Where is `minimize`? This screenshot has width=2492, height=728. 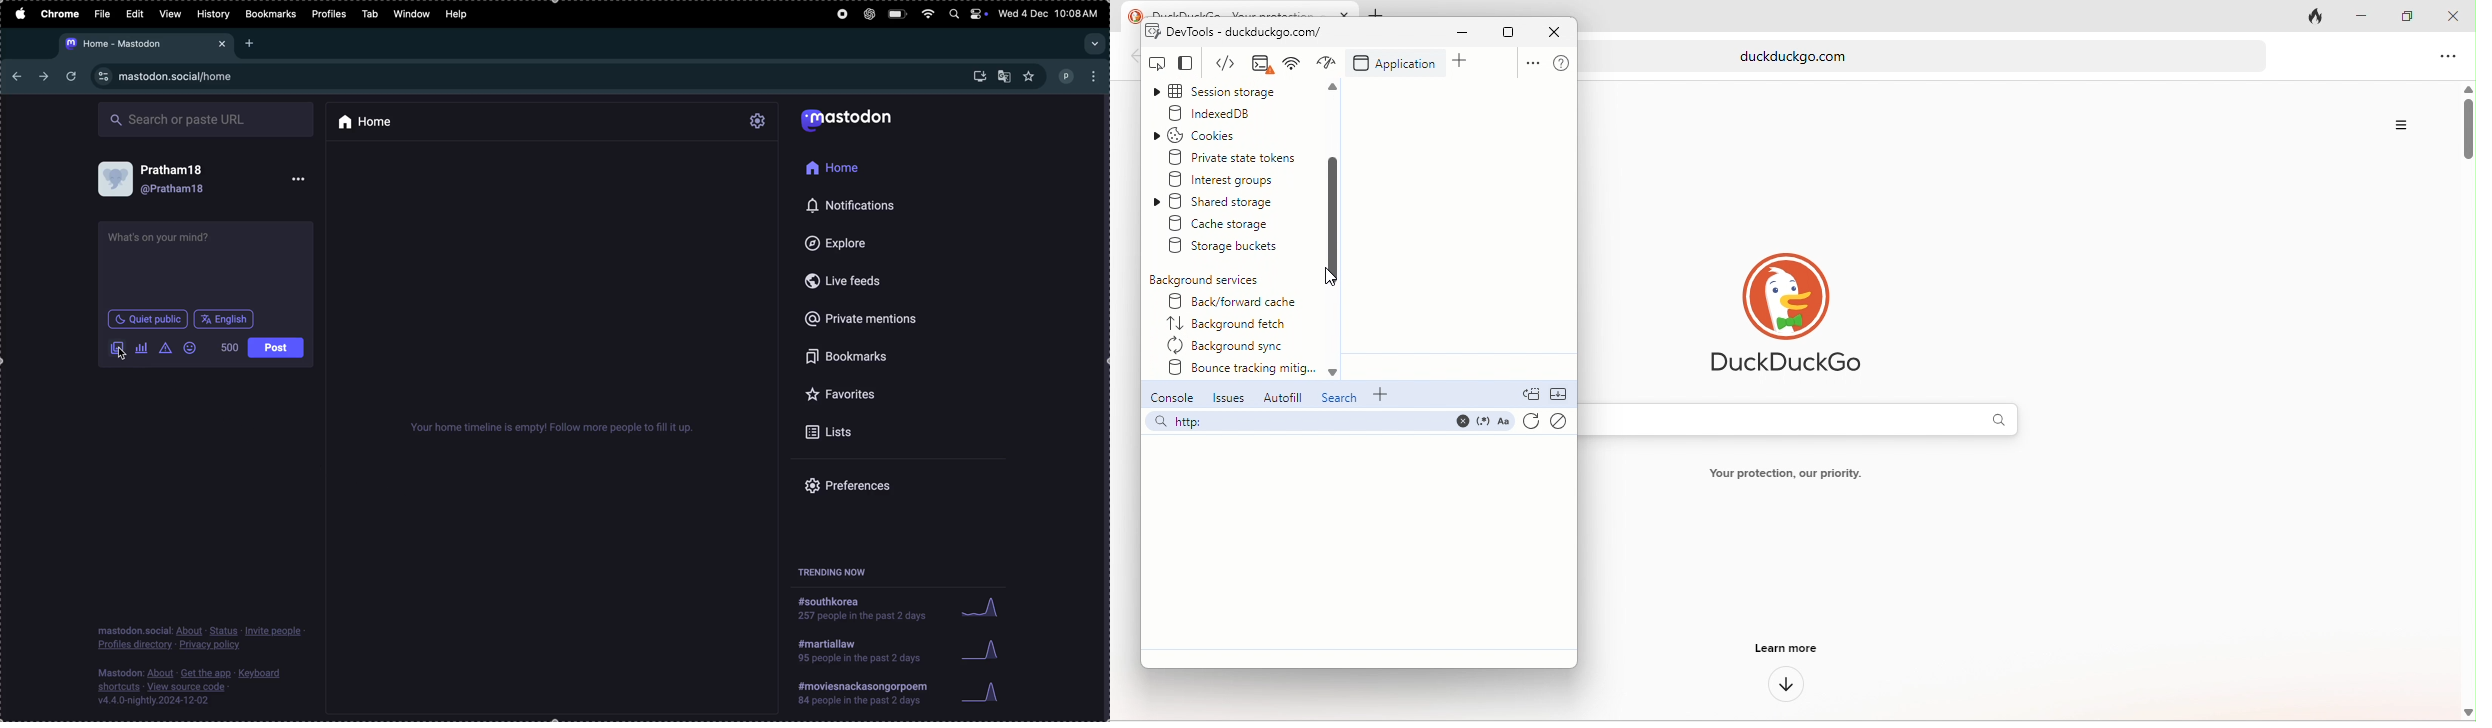 minimize is located at coordinates (1455, 34).